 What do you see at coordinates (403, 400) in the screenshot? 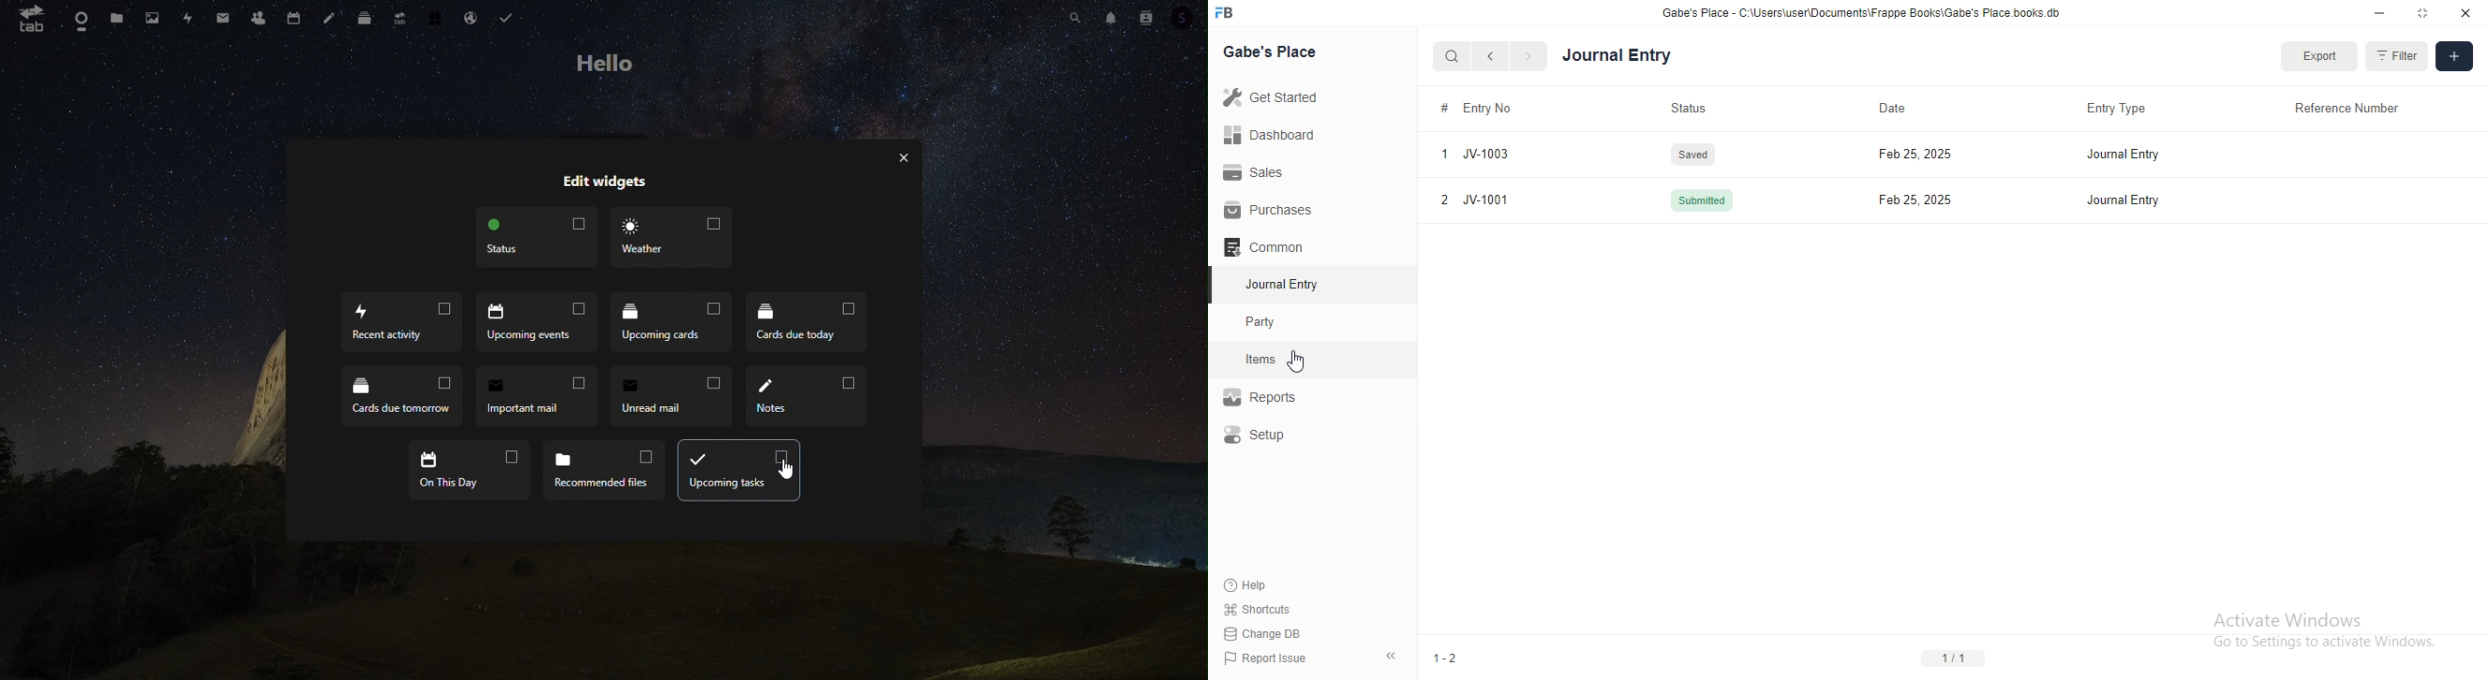
I see `cards due tomorrow` at bounding box center [403, 400].